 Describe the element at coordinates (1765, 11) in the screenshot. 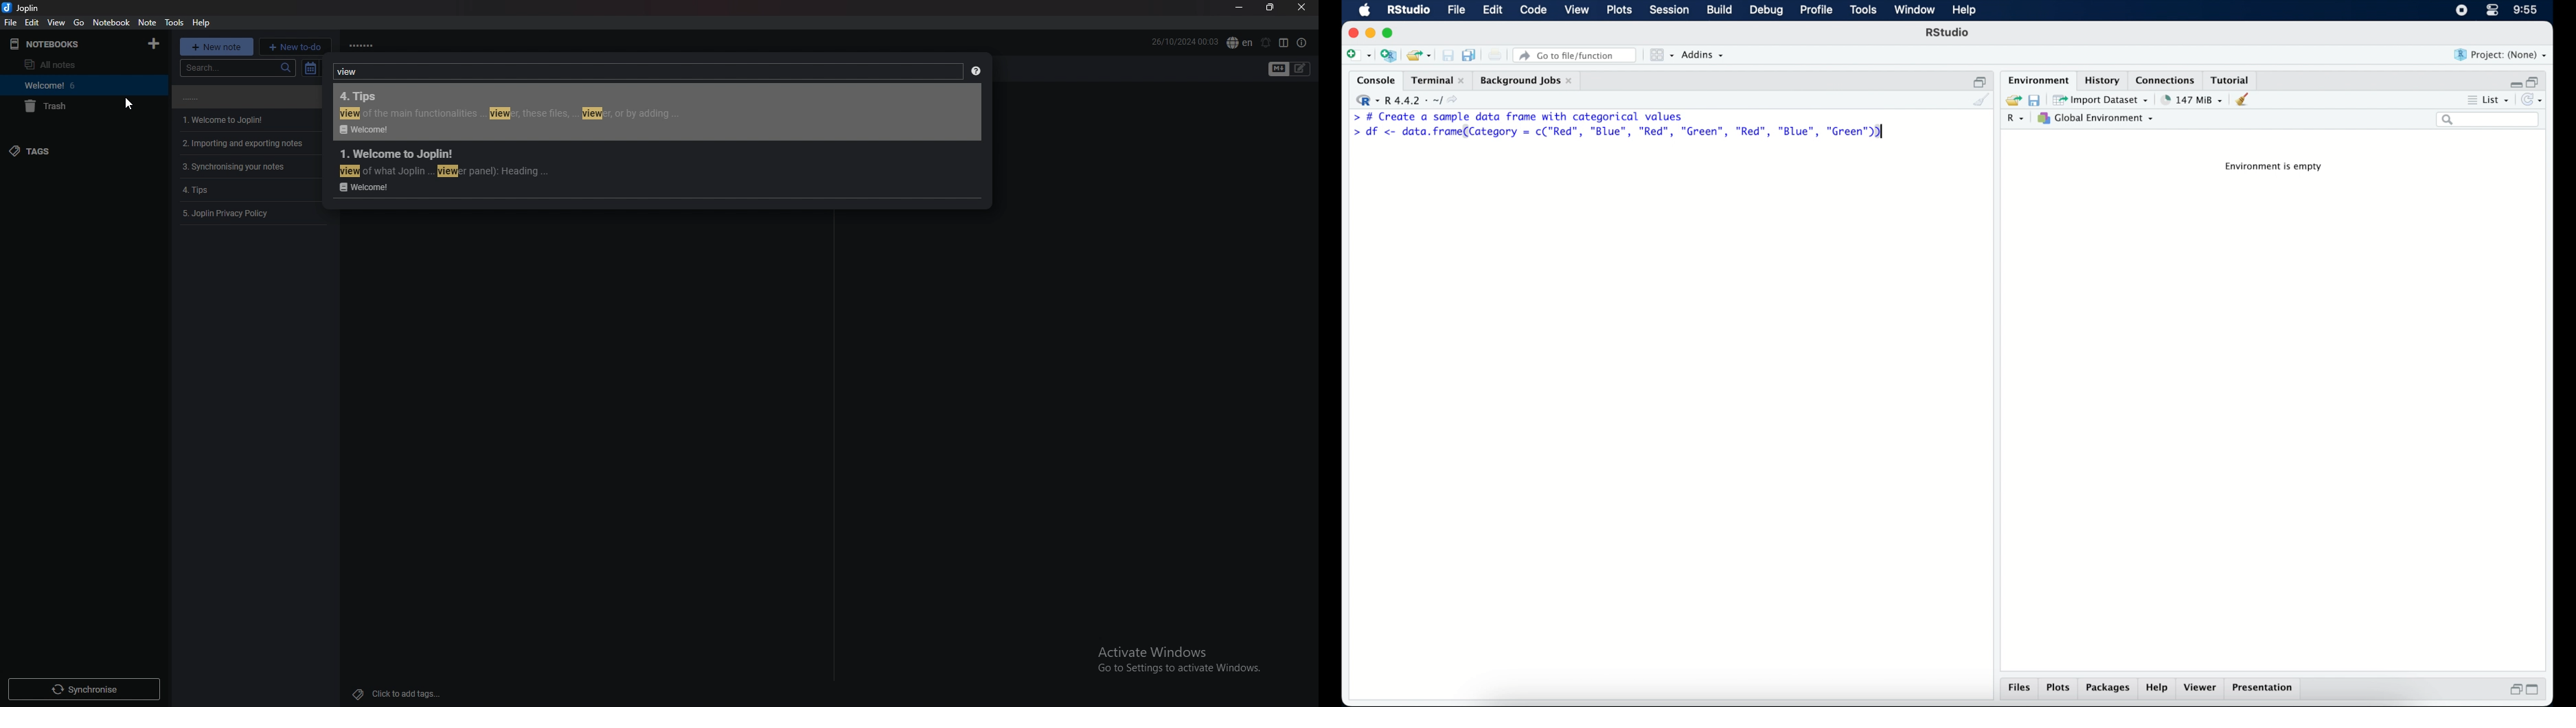

I see `debug` at that location.